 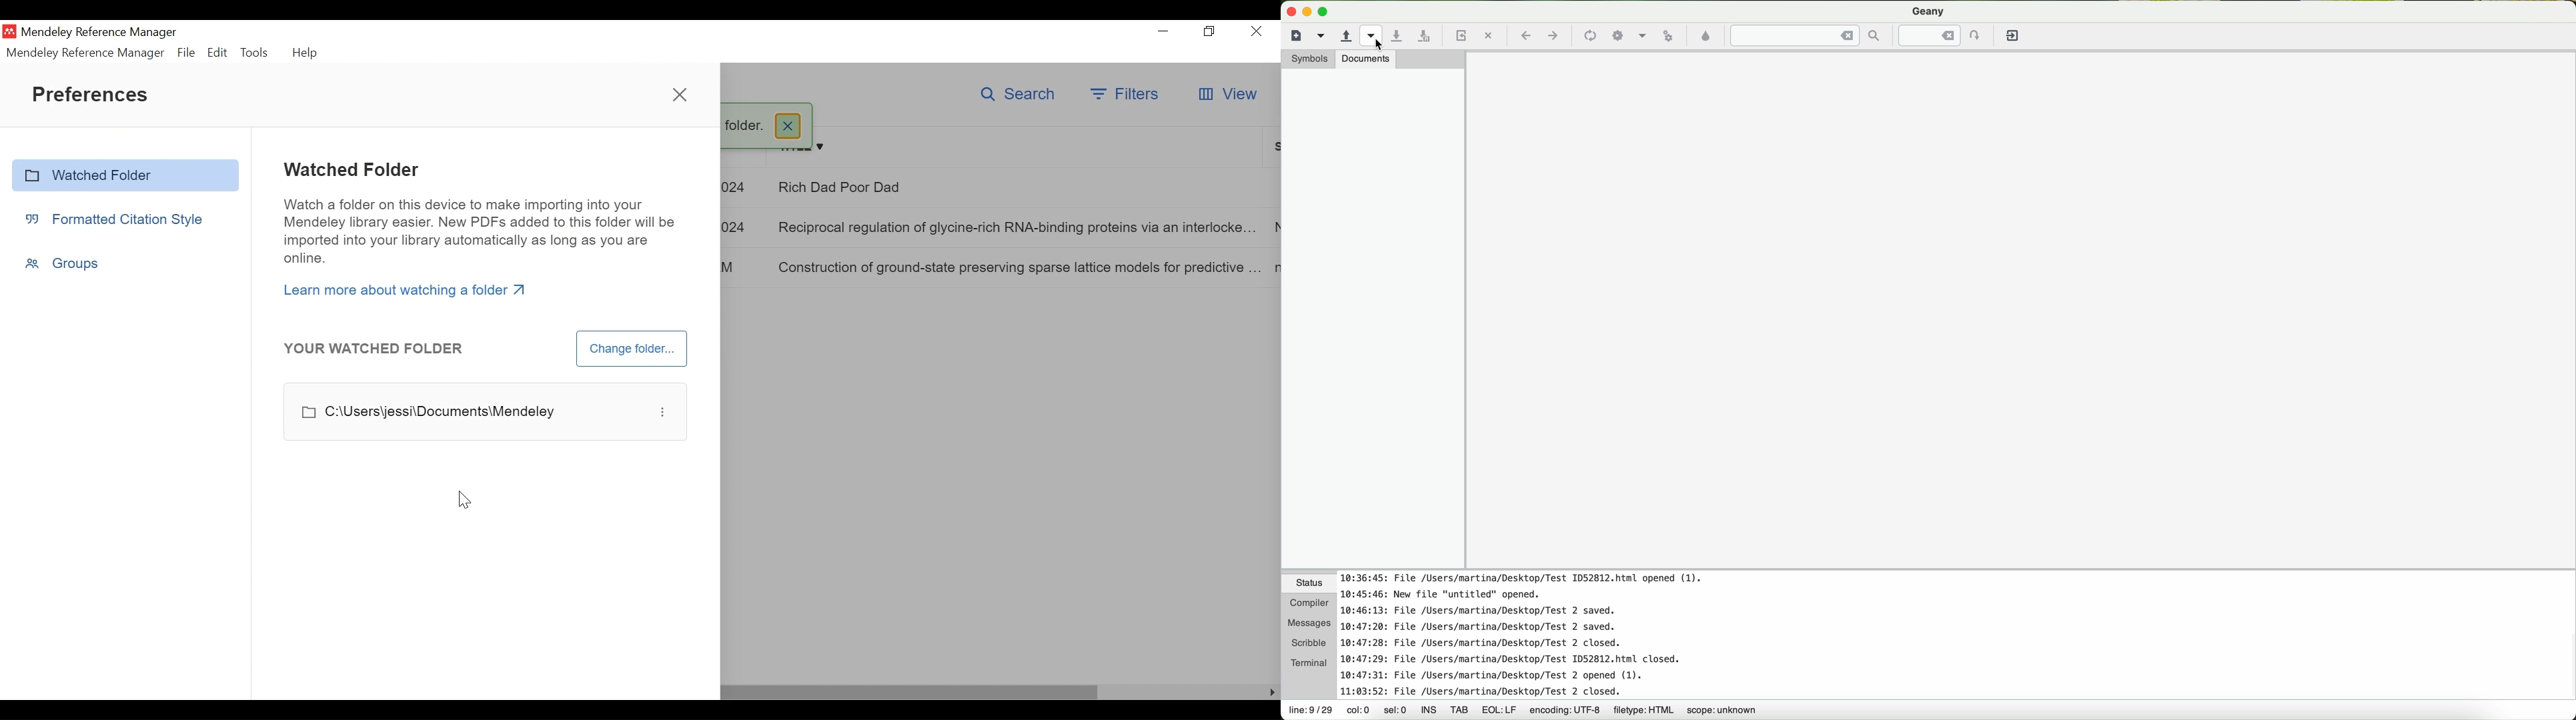 I want to click on Mendeley Reference Manager, so click(x=87, y=53).